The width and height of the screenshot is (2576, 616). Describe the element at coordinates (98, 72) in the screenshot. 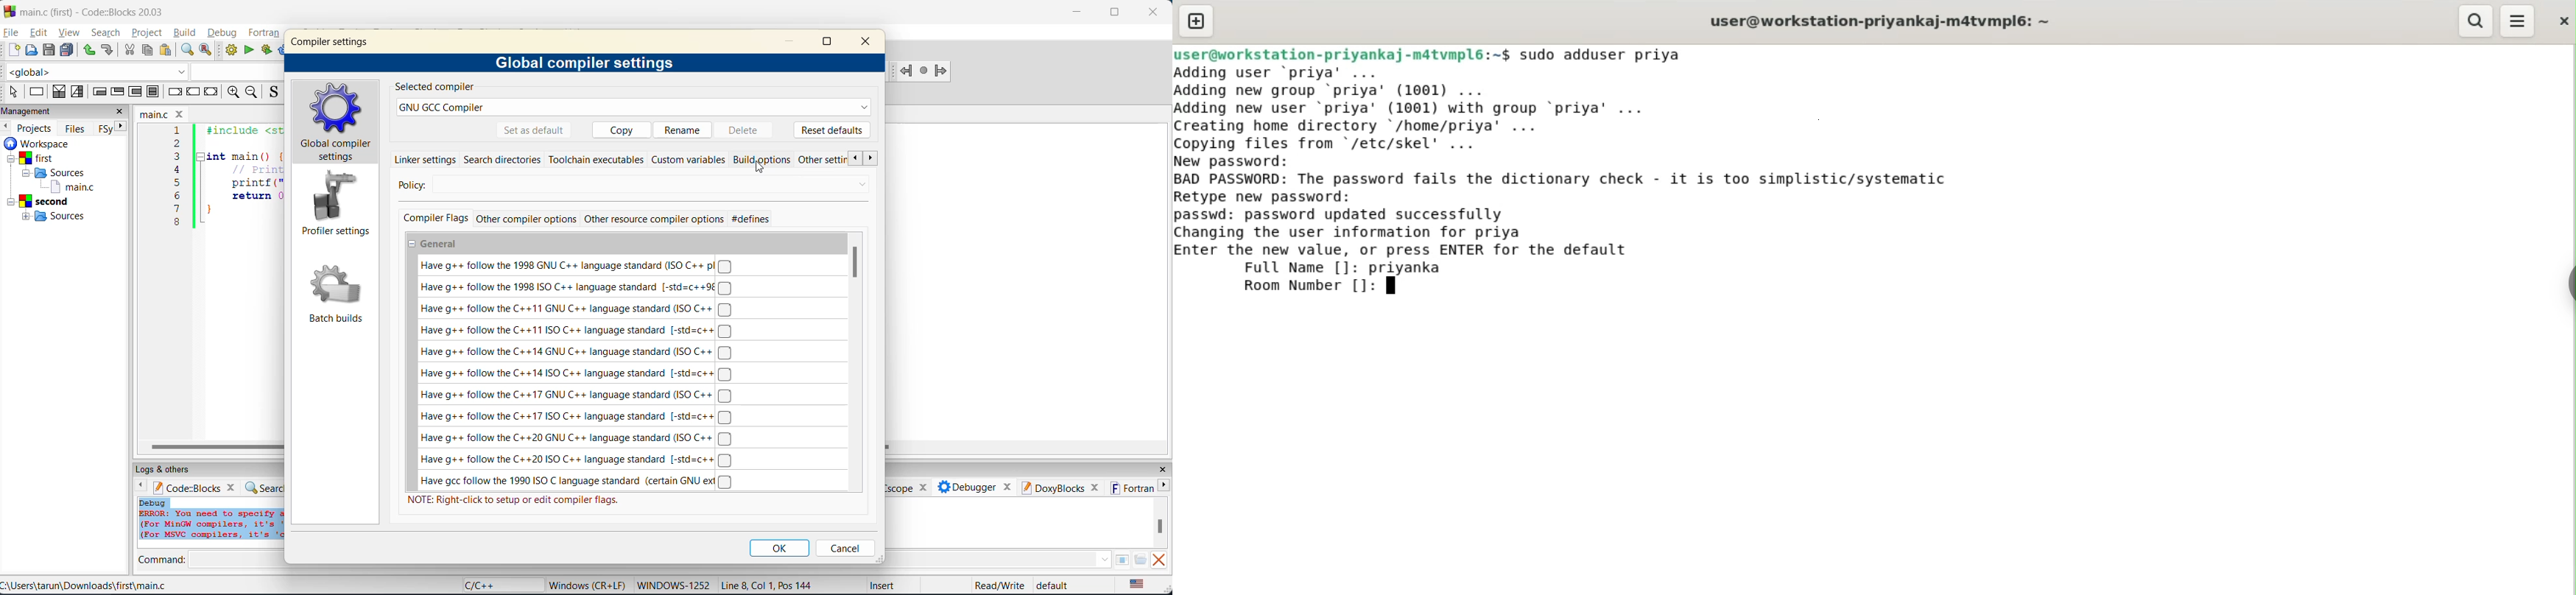

I see `global` at that location.